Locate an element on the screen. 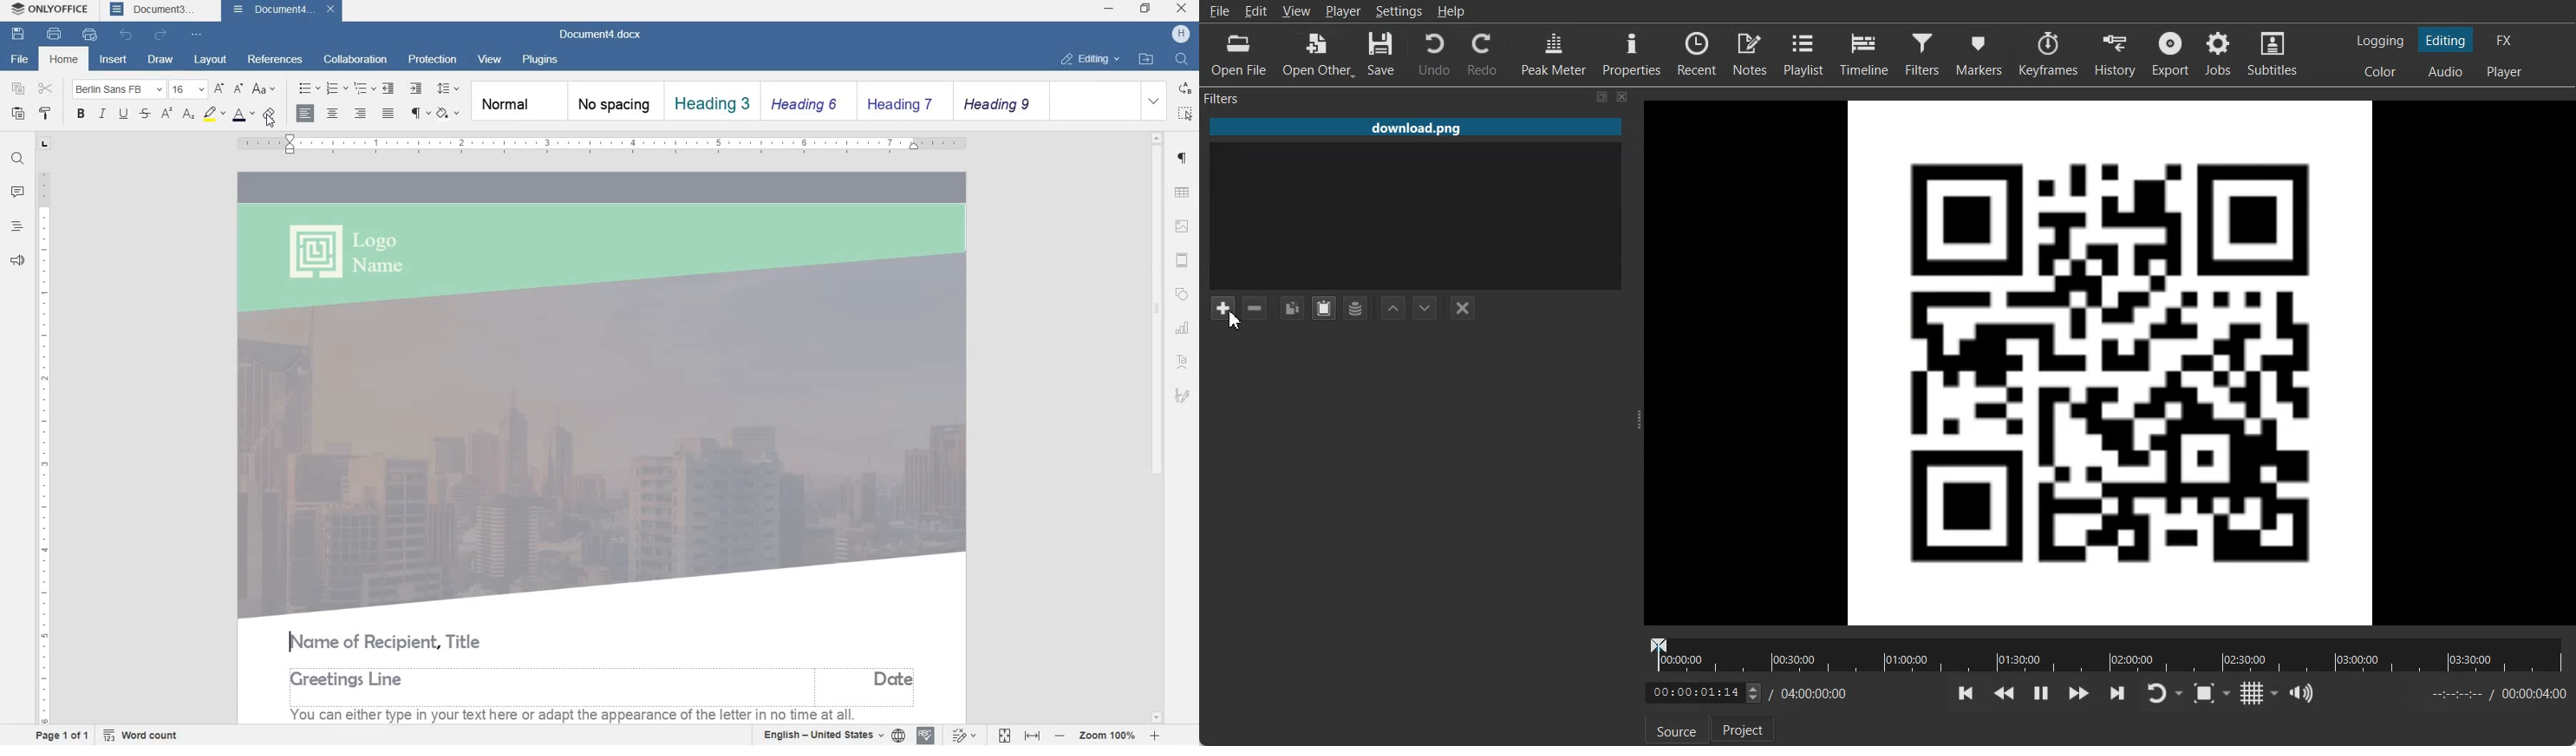 This screenshot has width=2576, height=756. plugins is located at coordinates (541, 59).